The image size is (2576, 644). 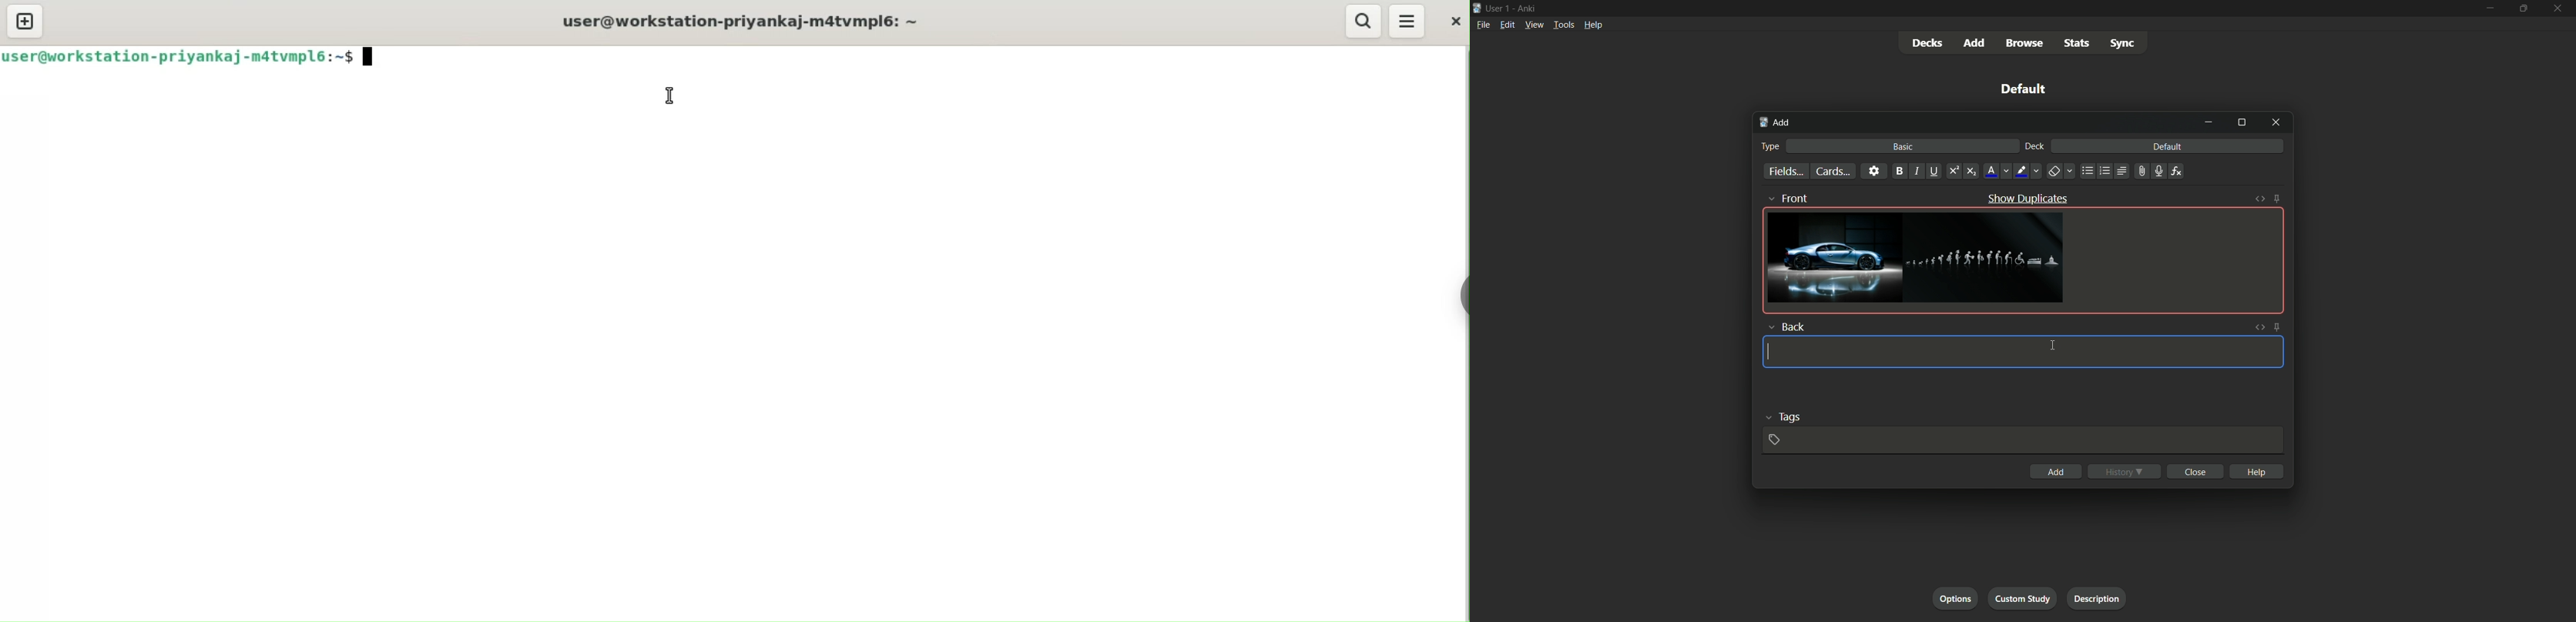 What do you see at coordinates (2024, 44) in the screenshot?
I see `browse` at bounding box center [2024, 44].